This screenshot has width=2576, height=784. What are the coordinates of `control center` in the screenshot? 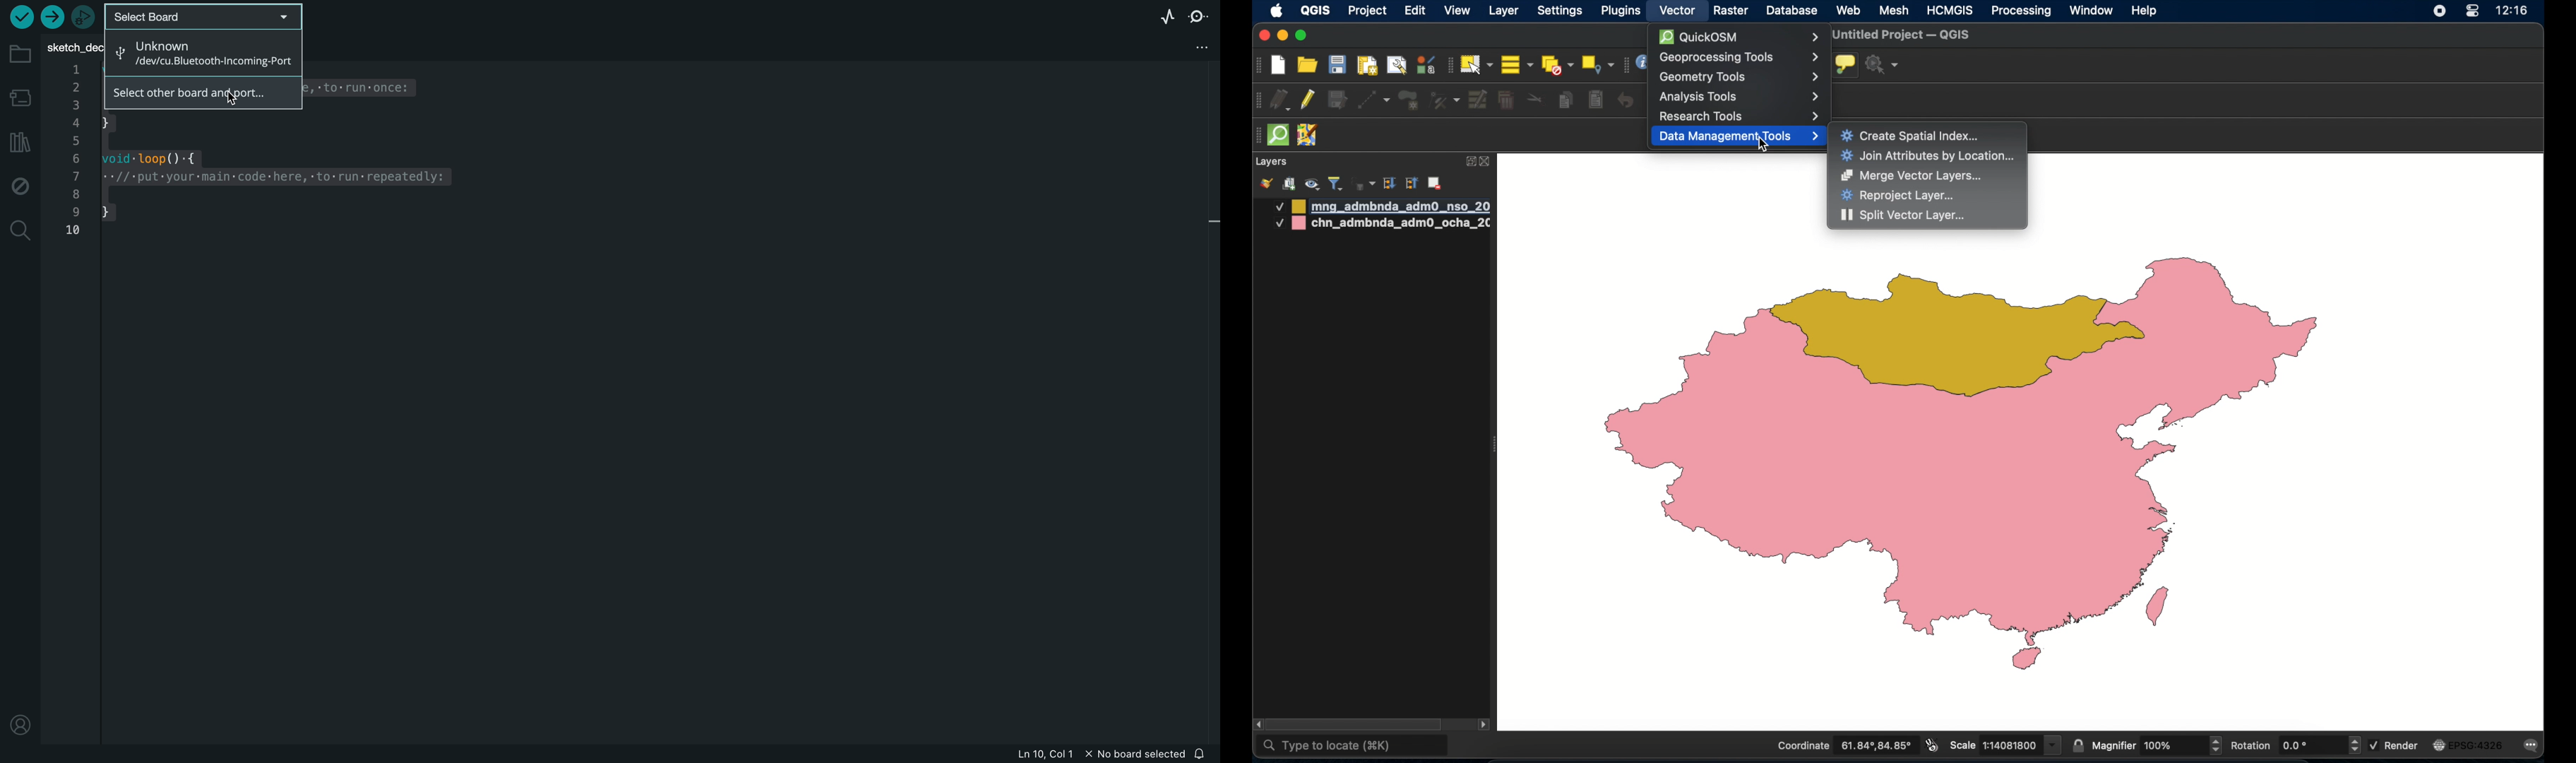 It's located at (2471, 12).